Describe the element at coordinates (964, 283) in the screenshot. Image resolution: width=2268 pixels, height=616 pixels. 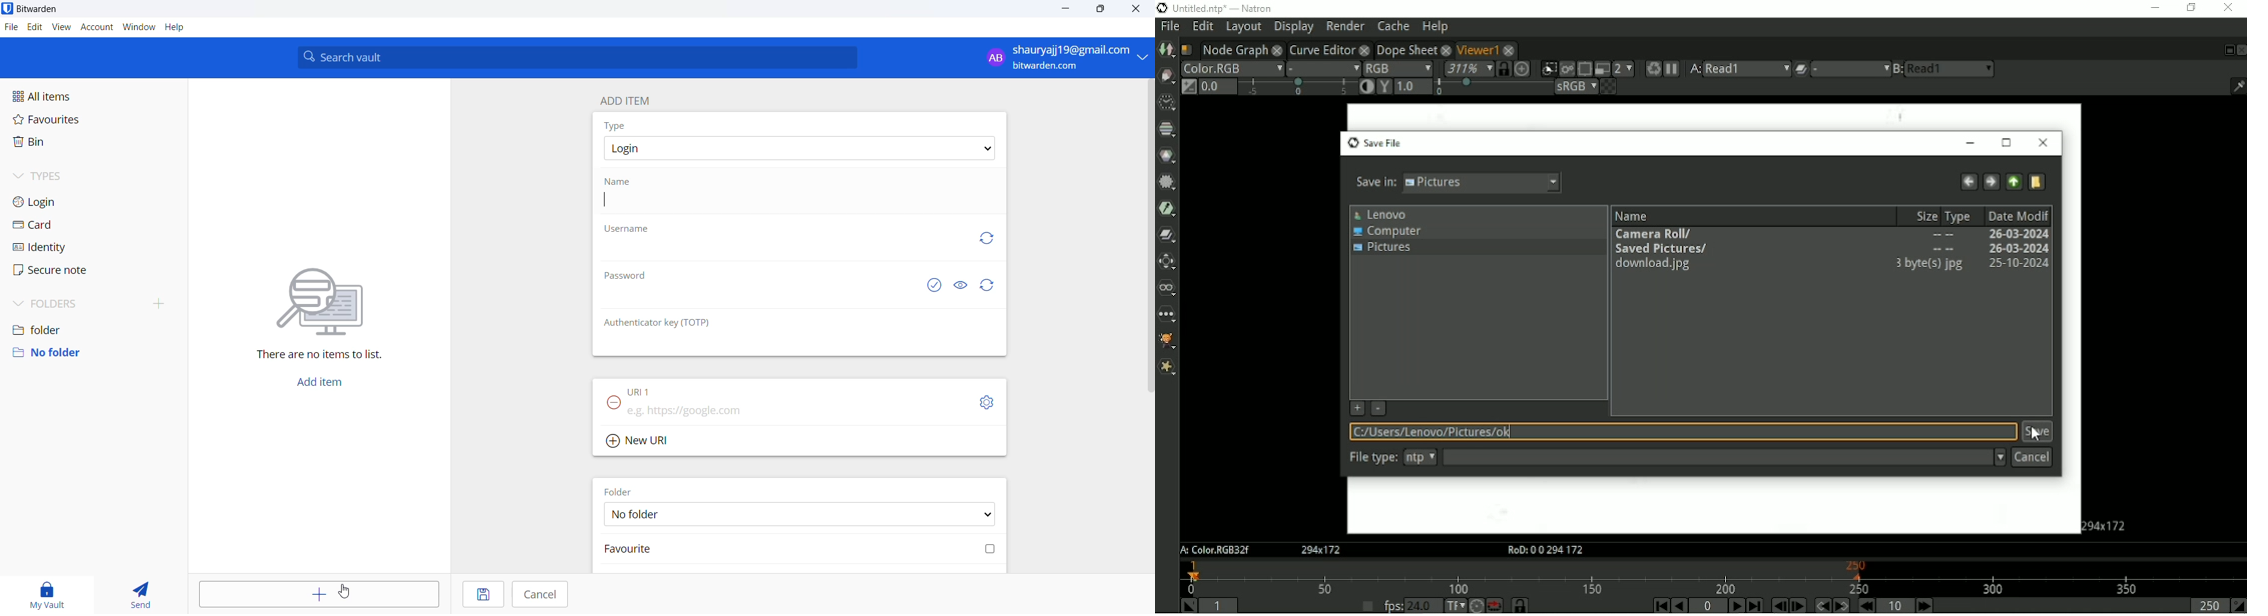
I see `show or hide` at that location.